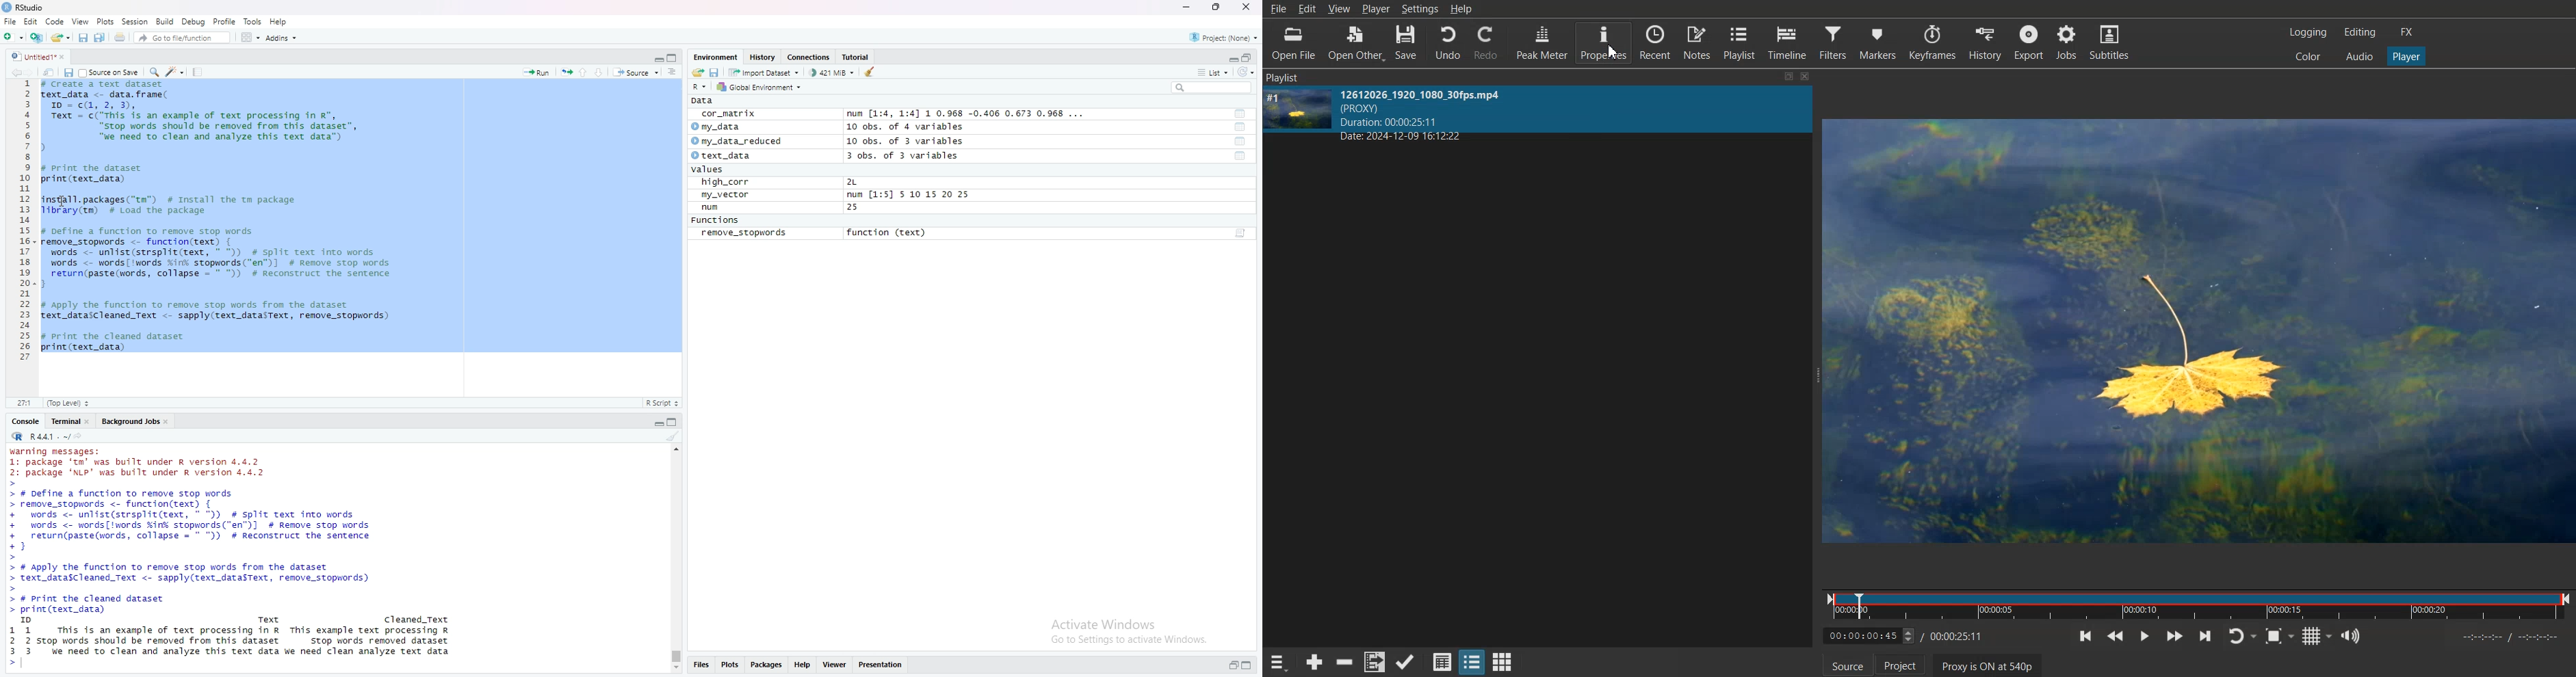  Describe the element at coordinates (1503, 661) in the screenshot. I see `View as Icon` at that location.